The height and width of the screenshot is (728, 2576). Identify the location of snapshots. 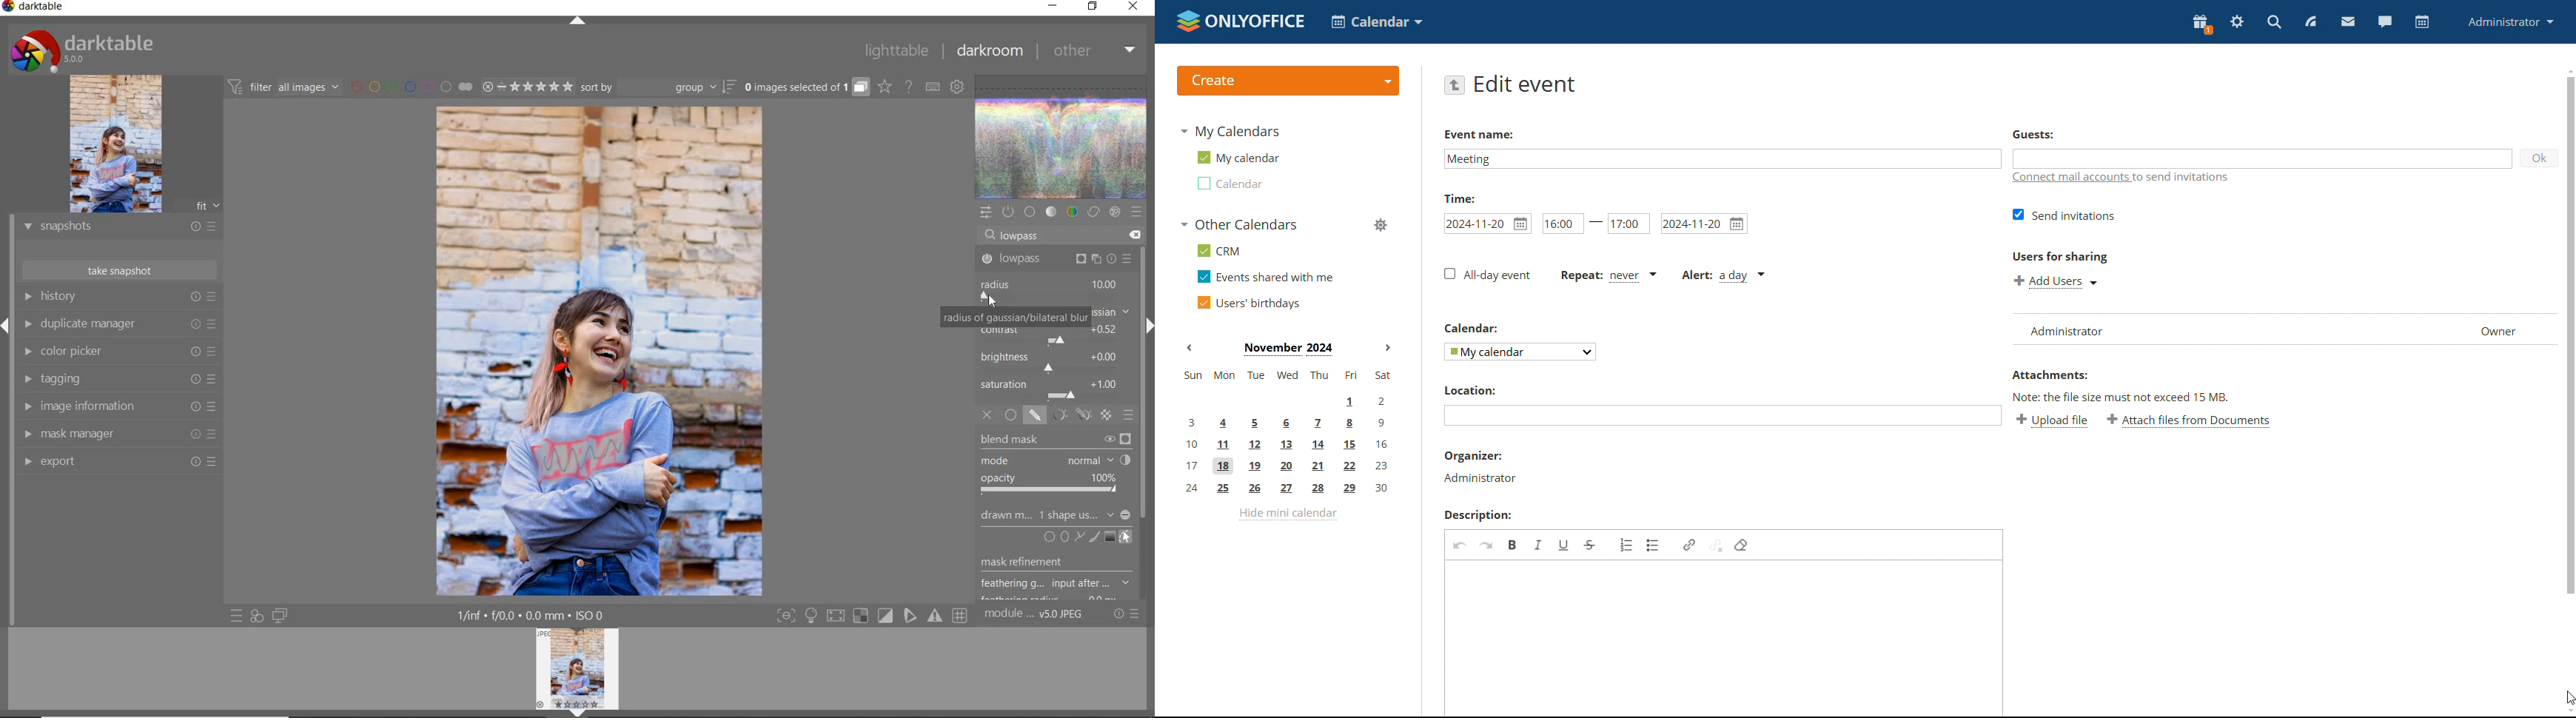
(119, 229).